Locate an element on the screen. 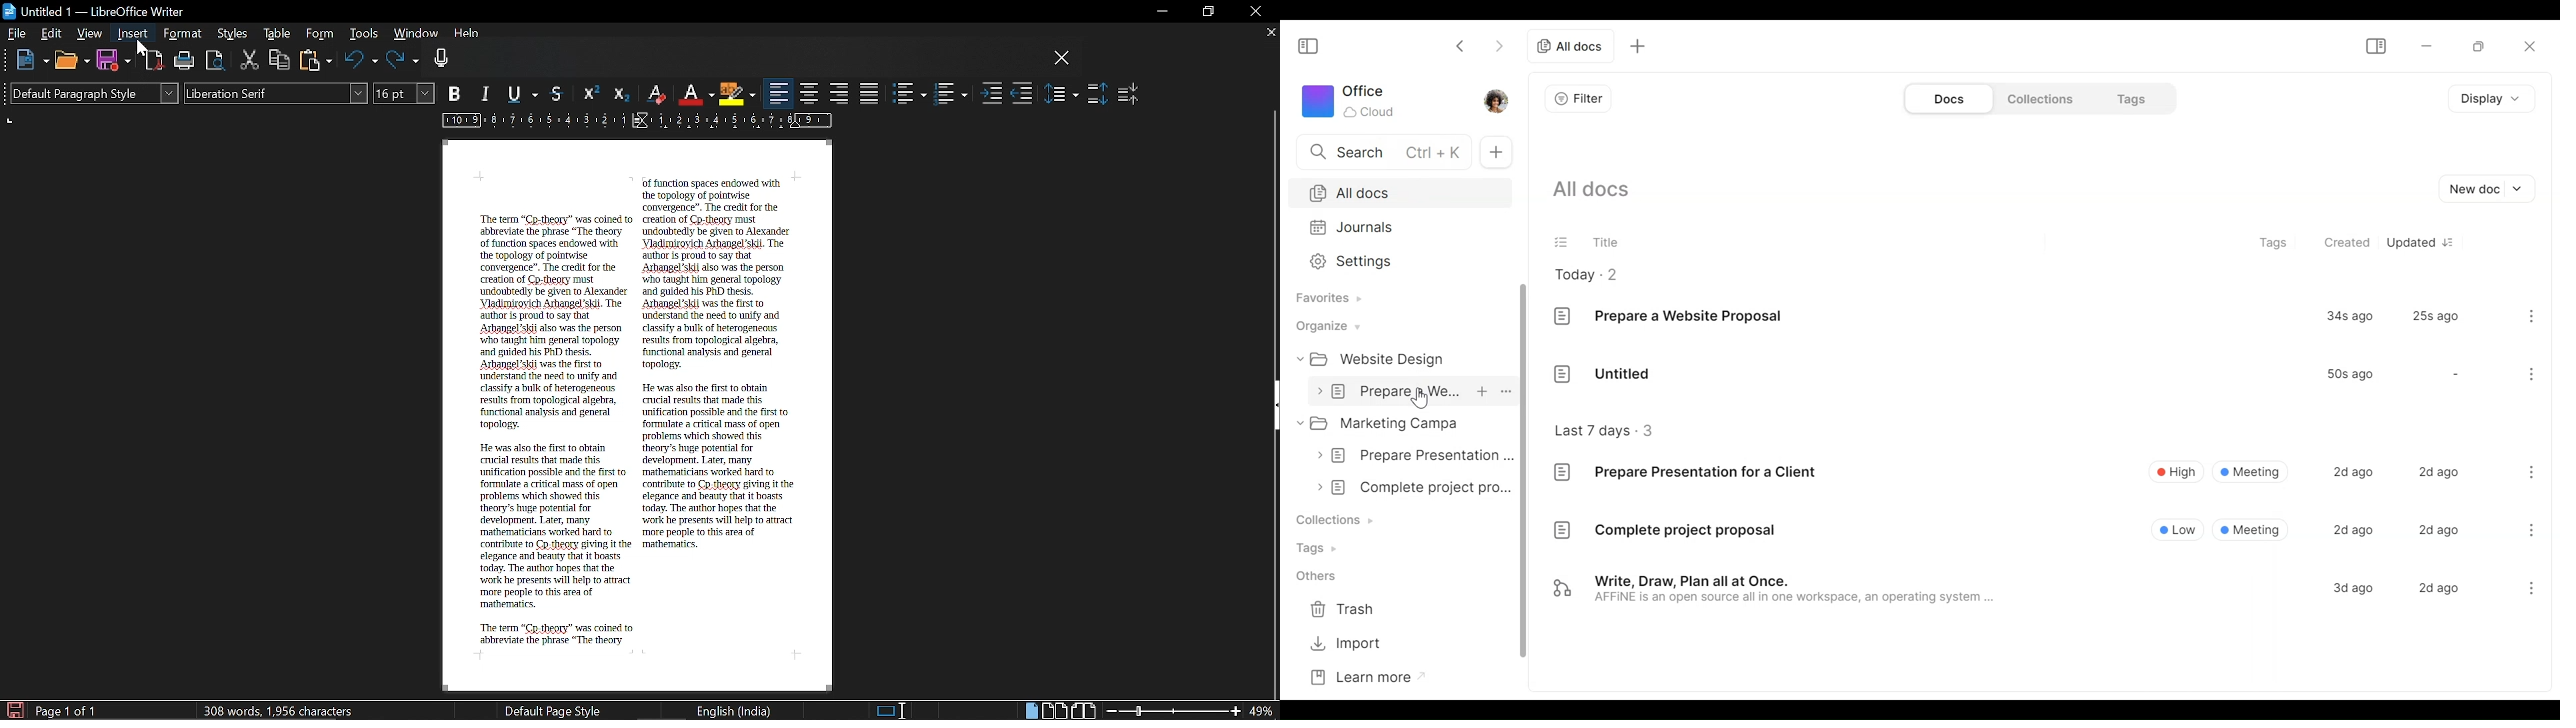 The image size is (2576, 728). Updated is located at coordinates (2409, 242).